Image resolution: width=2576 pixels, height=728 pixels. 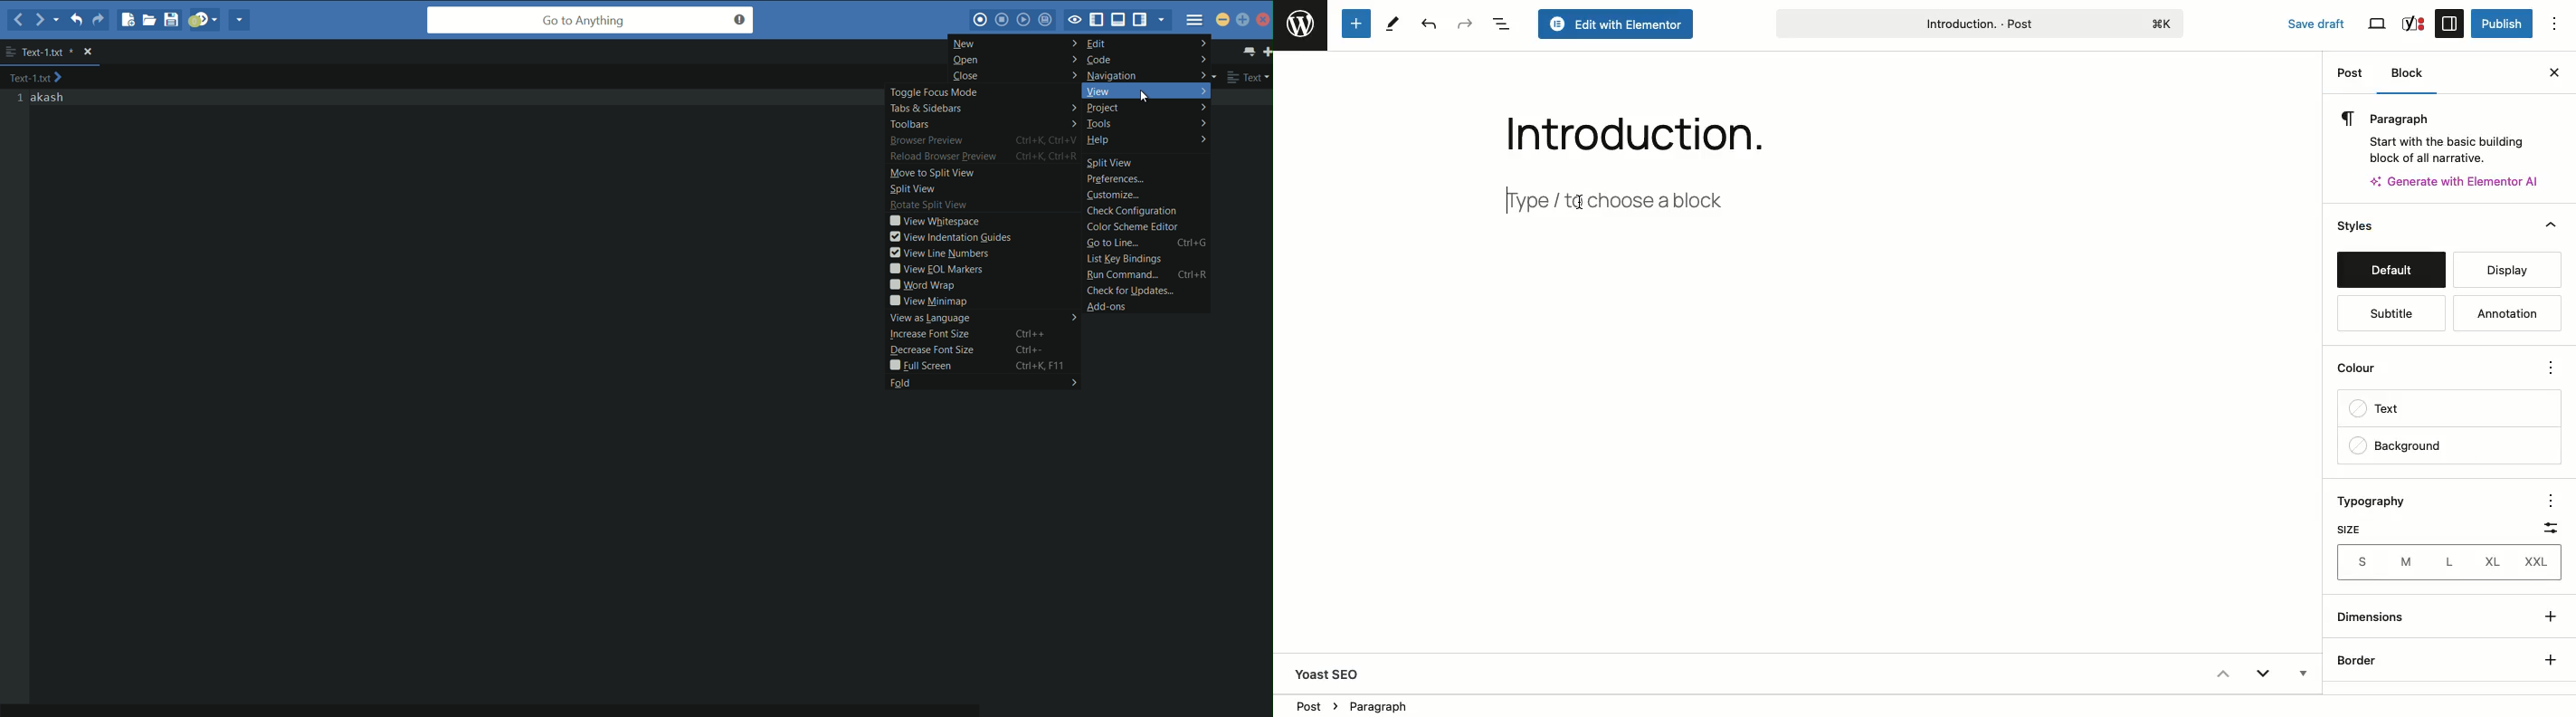 I want to click on Yoast SEO, so click(x=1336, y=674).